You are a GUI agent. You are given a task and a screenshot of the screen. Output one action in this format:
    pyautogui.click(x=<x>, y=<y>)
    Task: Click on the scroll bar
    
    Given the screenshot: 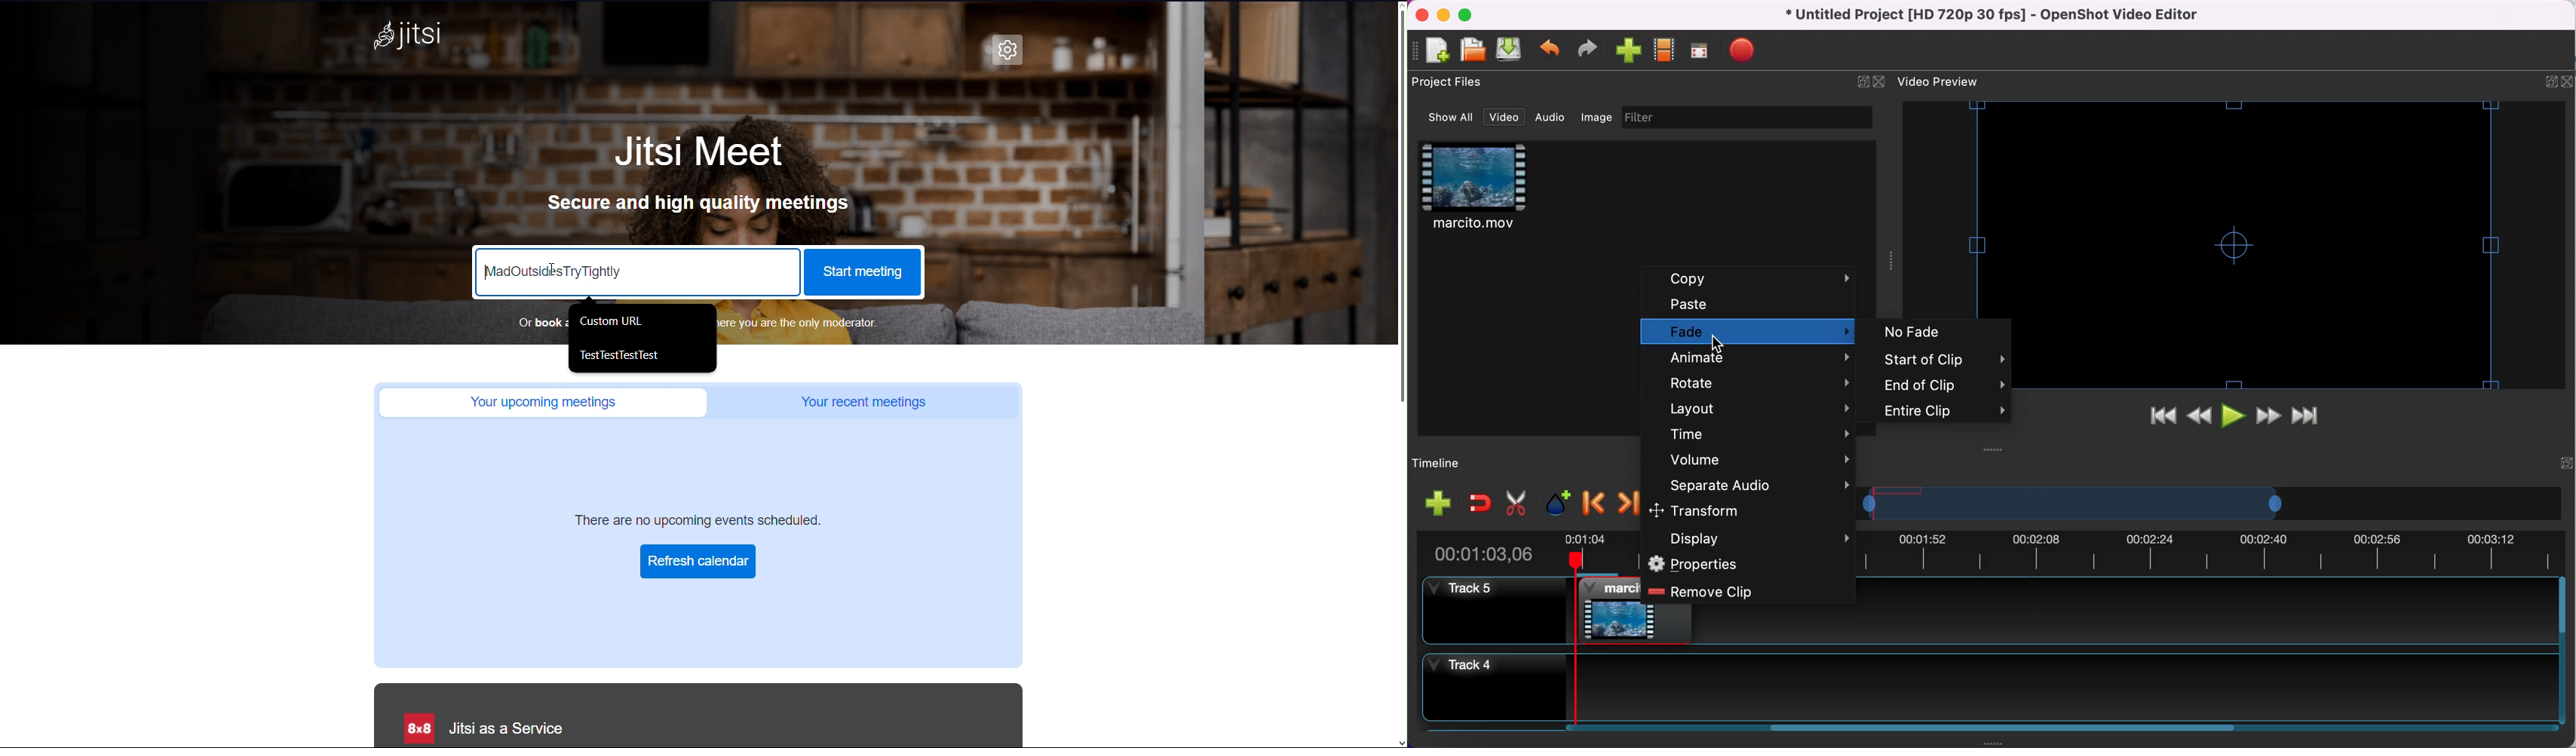 What is the action you would take?
    pyautogui.click(x=2022, y=729)
    